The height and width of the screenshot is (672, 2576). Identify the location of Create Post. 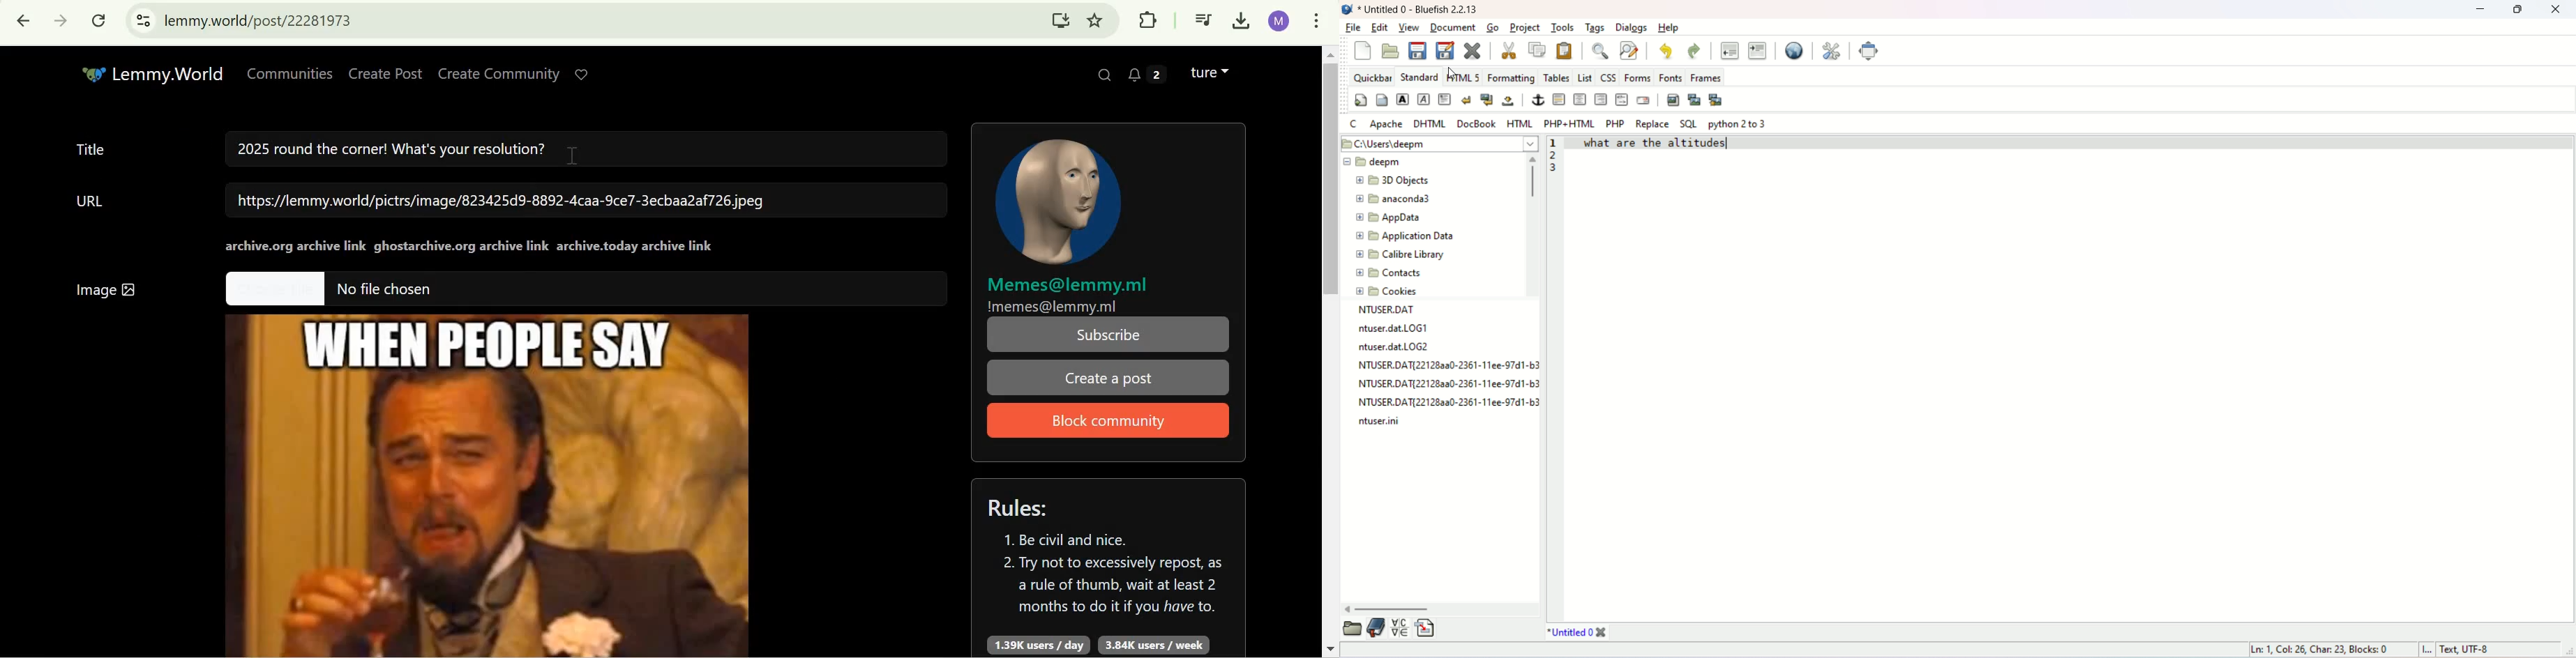
(386, 74).